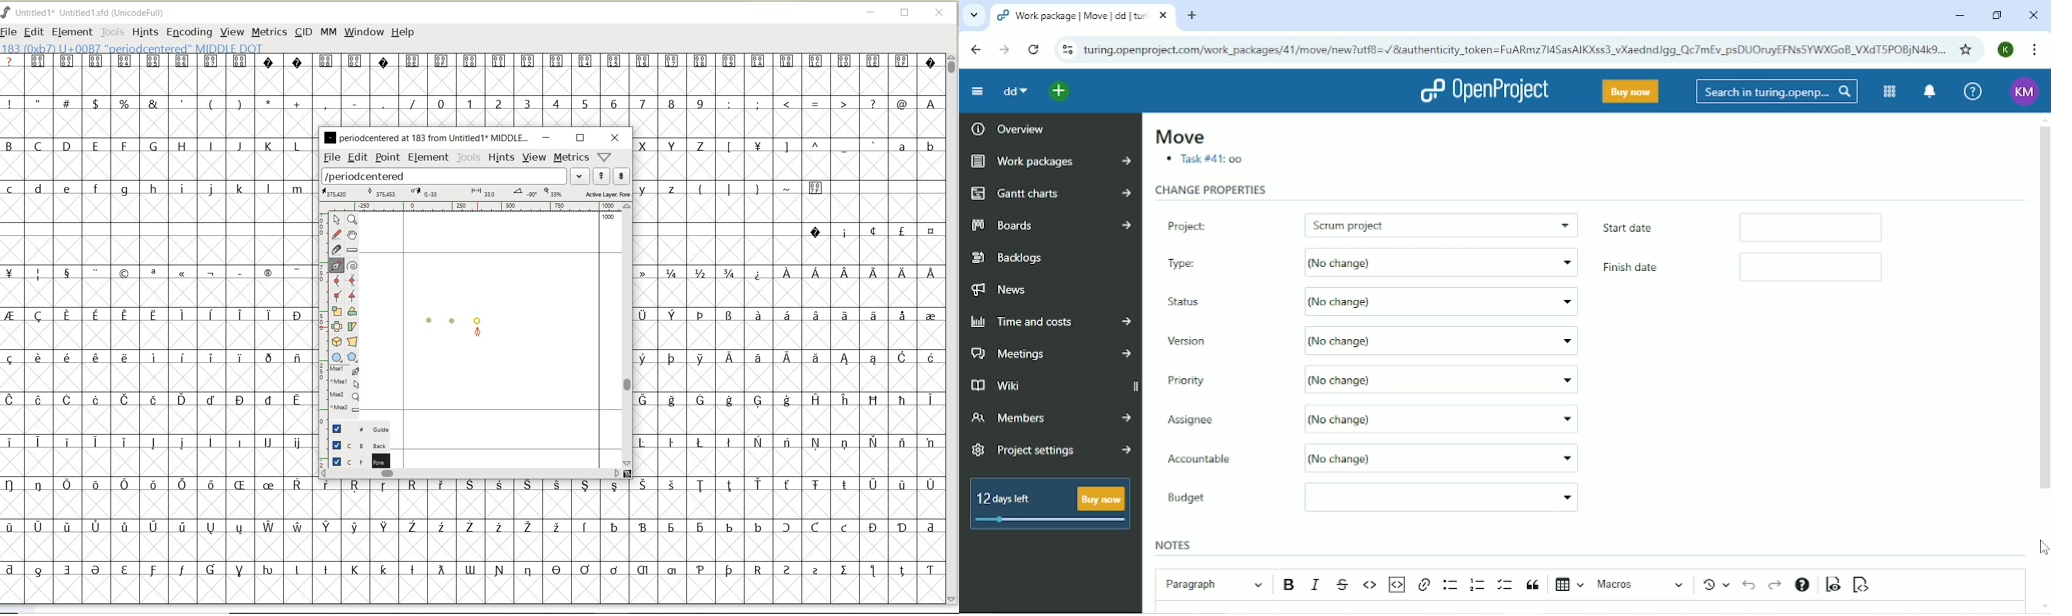 The height and width of the screenshot is (616, 2072). What do you see at coordinates (1887, 92) in the screenshot?
I see `Modules` at bounding box center [1887, 92].